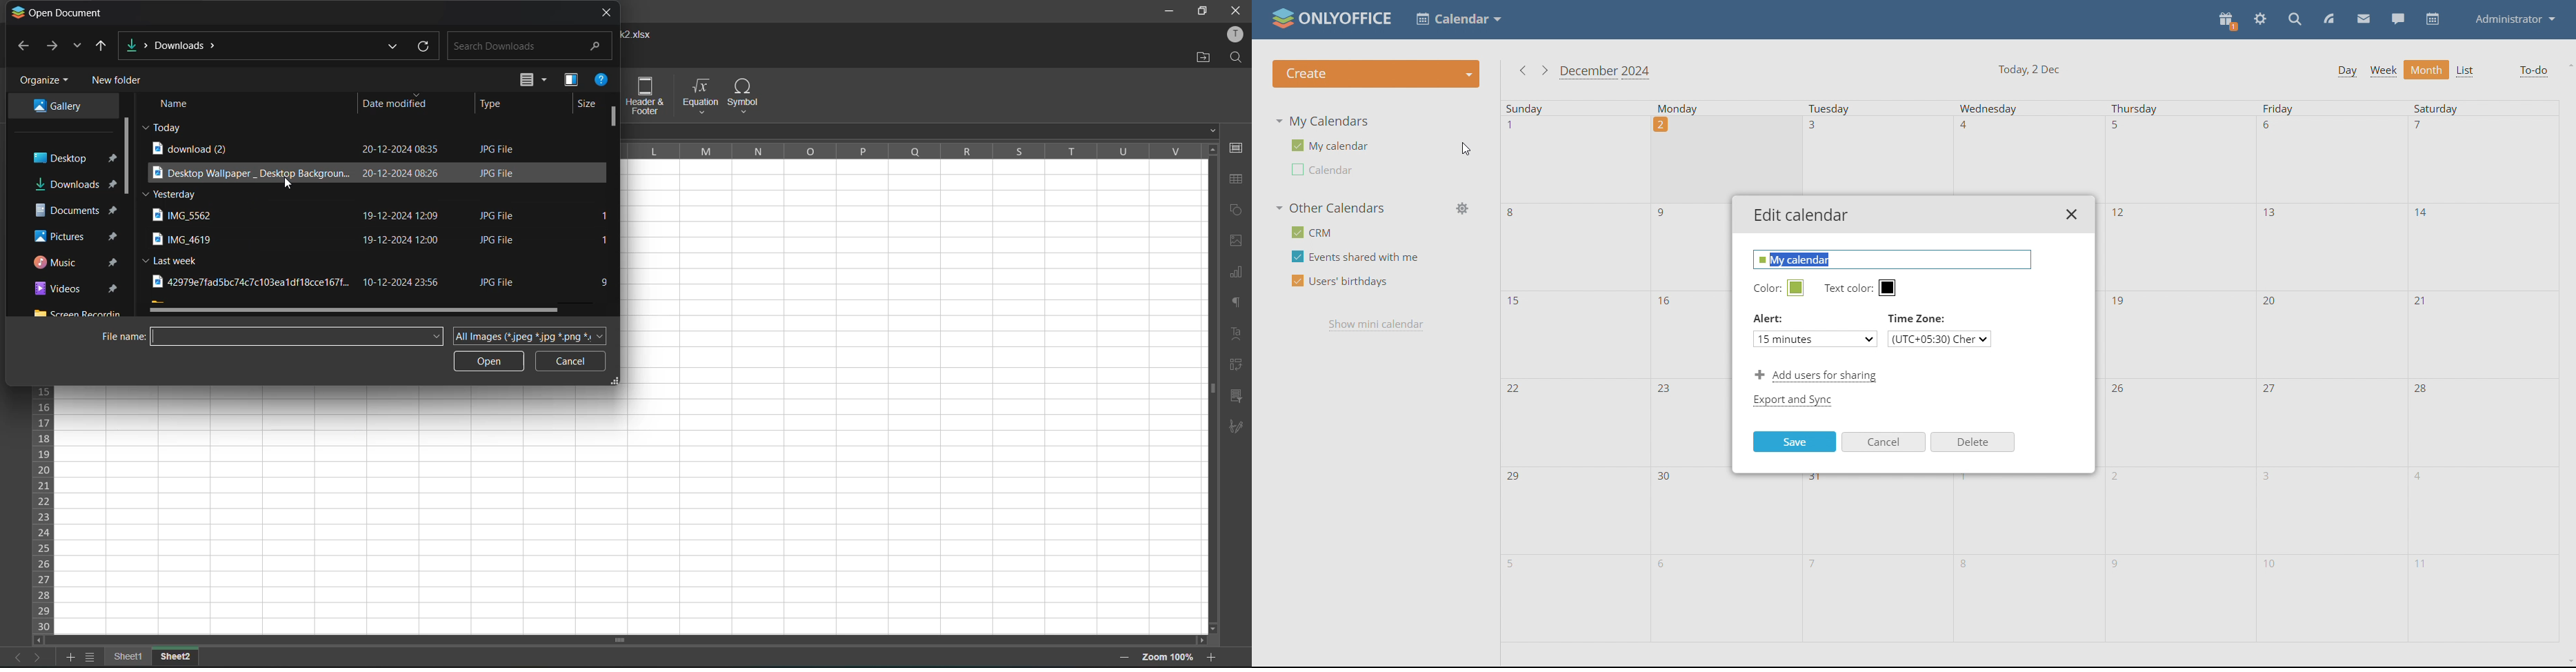 This screenshot has width=2576, height=672. I want to click on equation, so click(699, 95).